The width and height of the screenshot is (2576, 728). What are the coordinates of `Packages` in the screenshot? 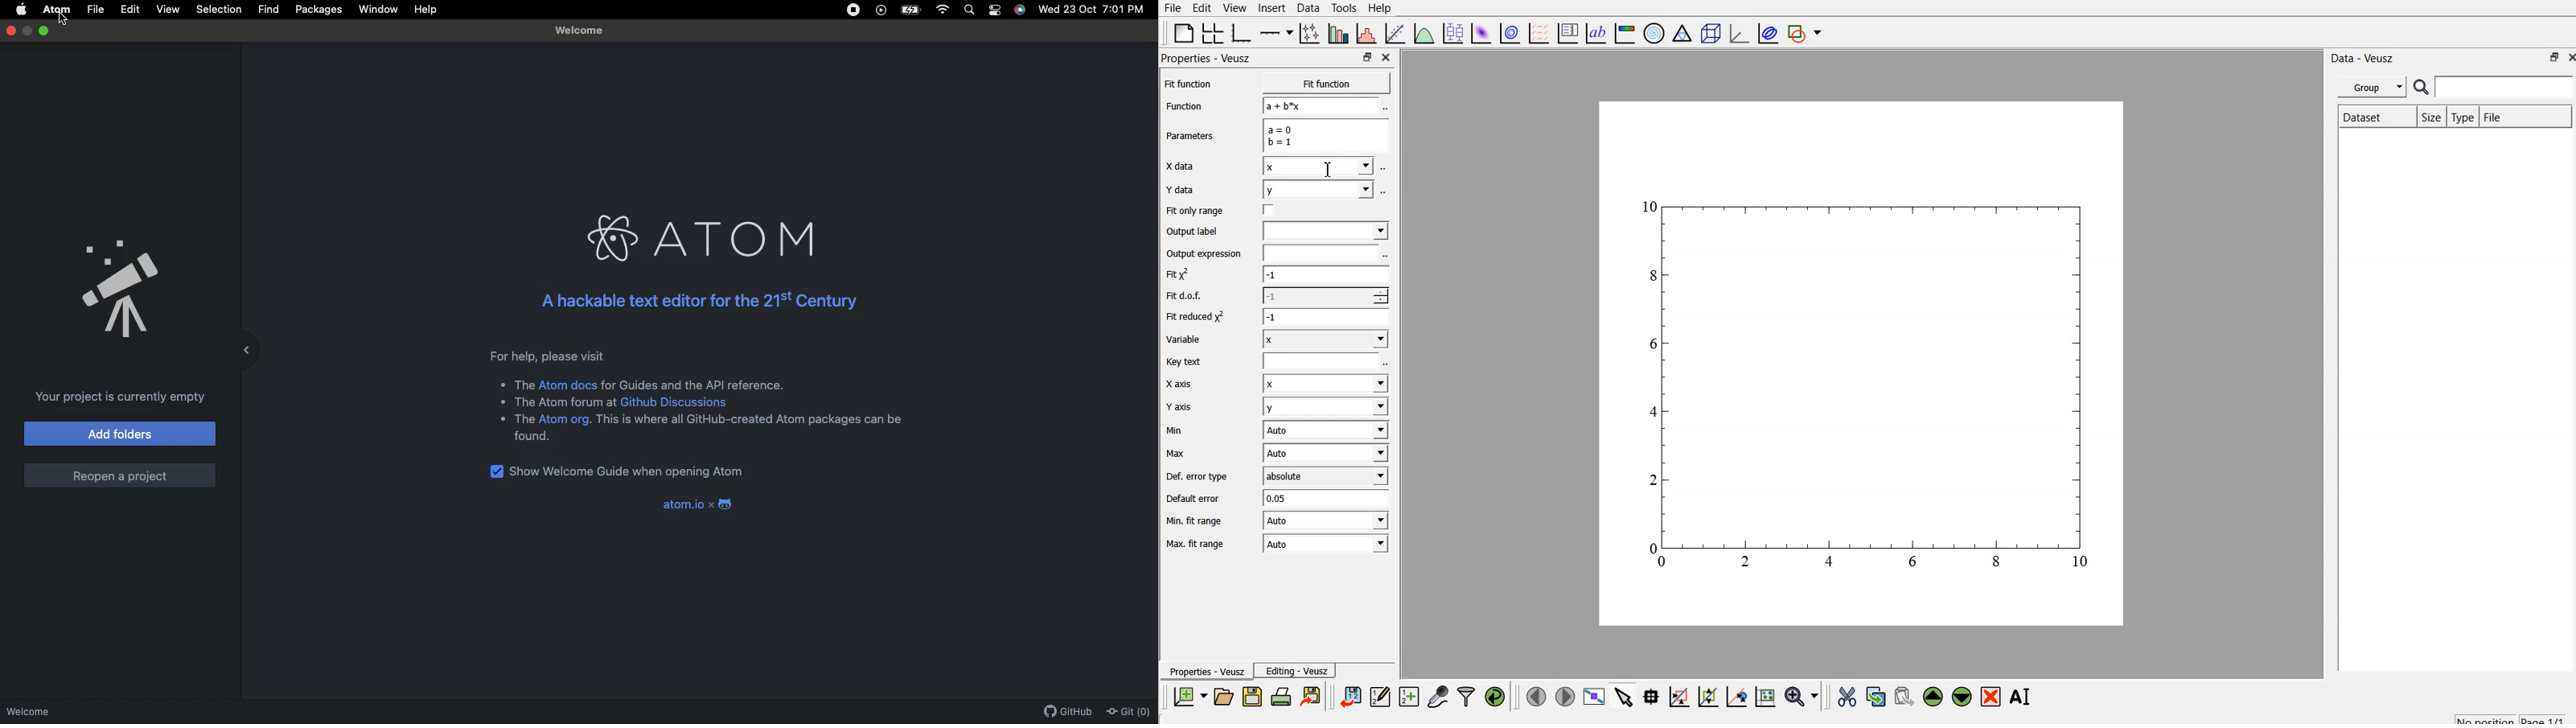 It's located at (318, 10).